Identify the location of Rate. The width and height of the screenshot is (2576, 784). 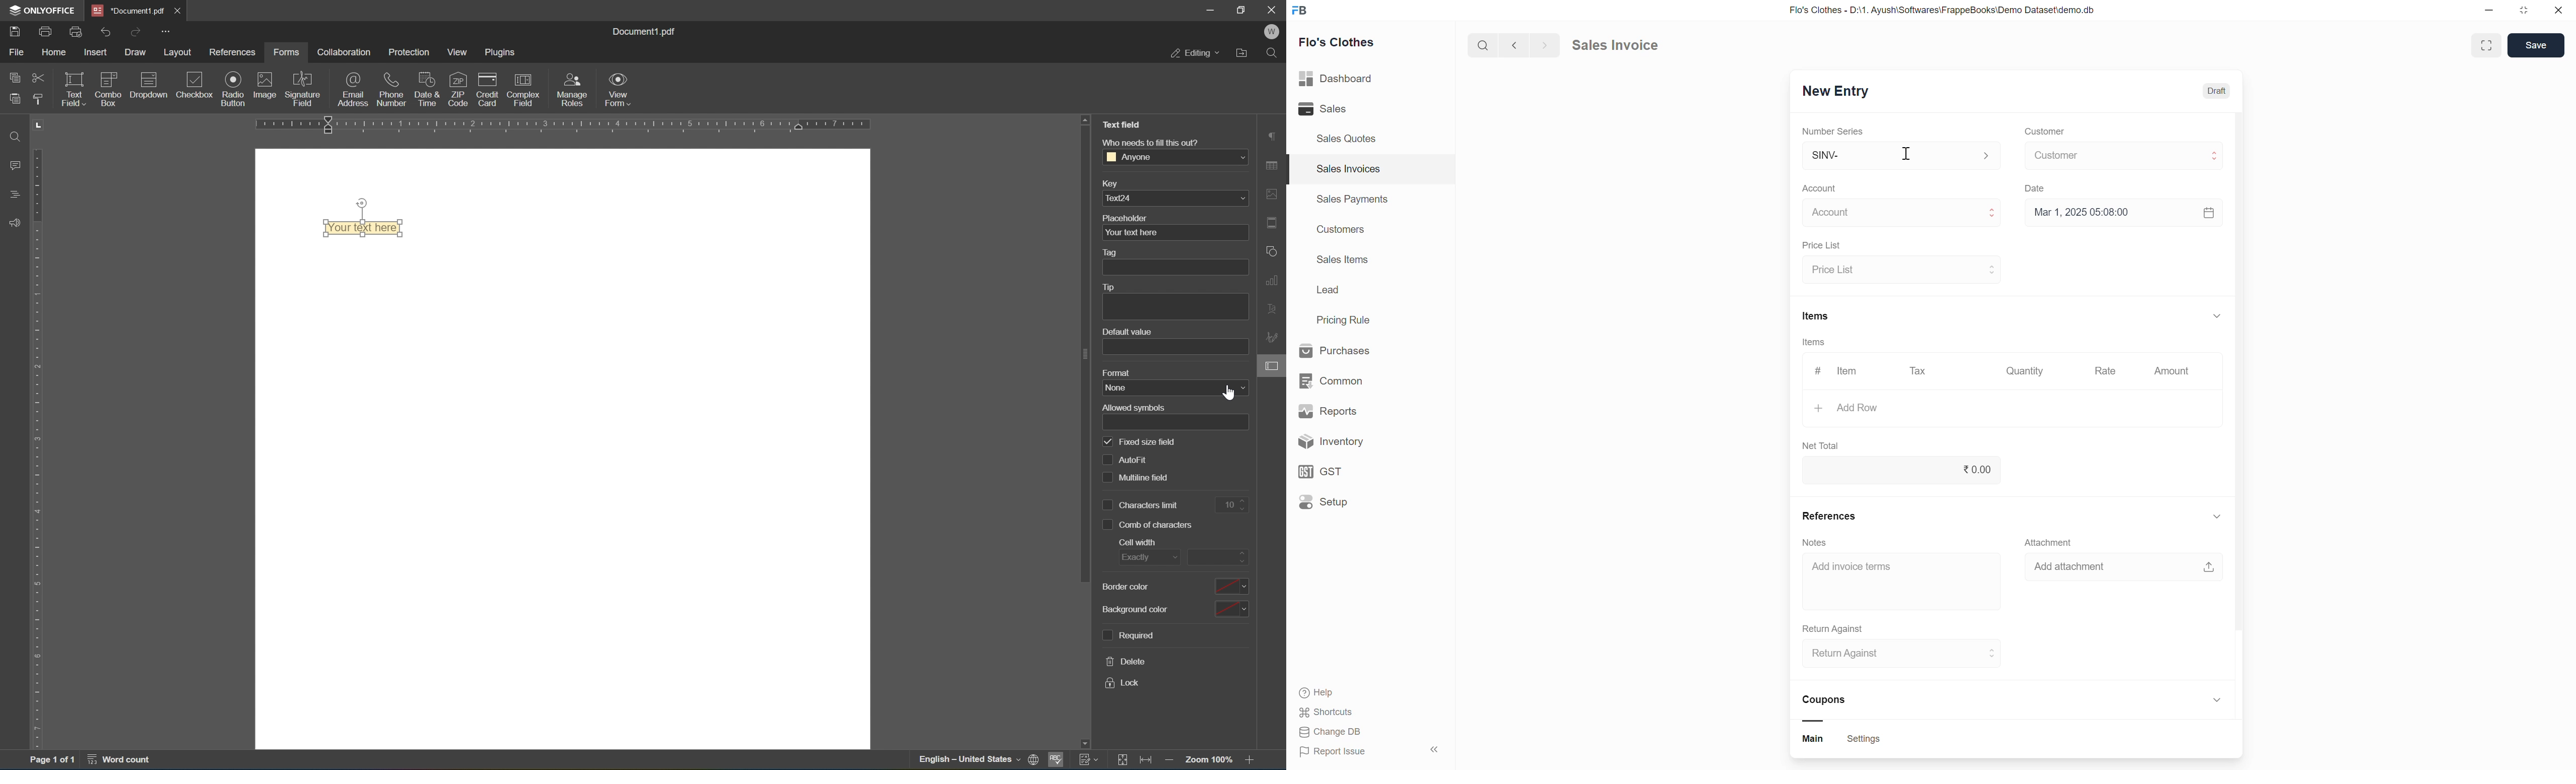
(2106, 372).